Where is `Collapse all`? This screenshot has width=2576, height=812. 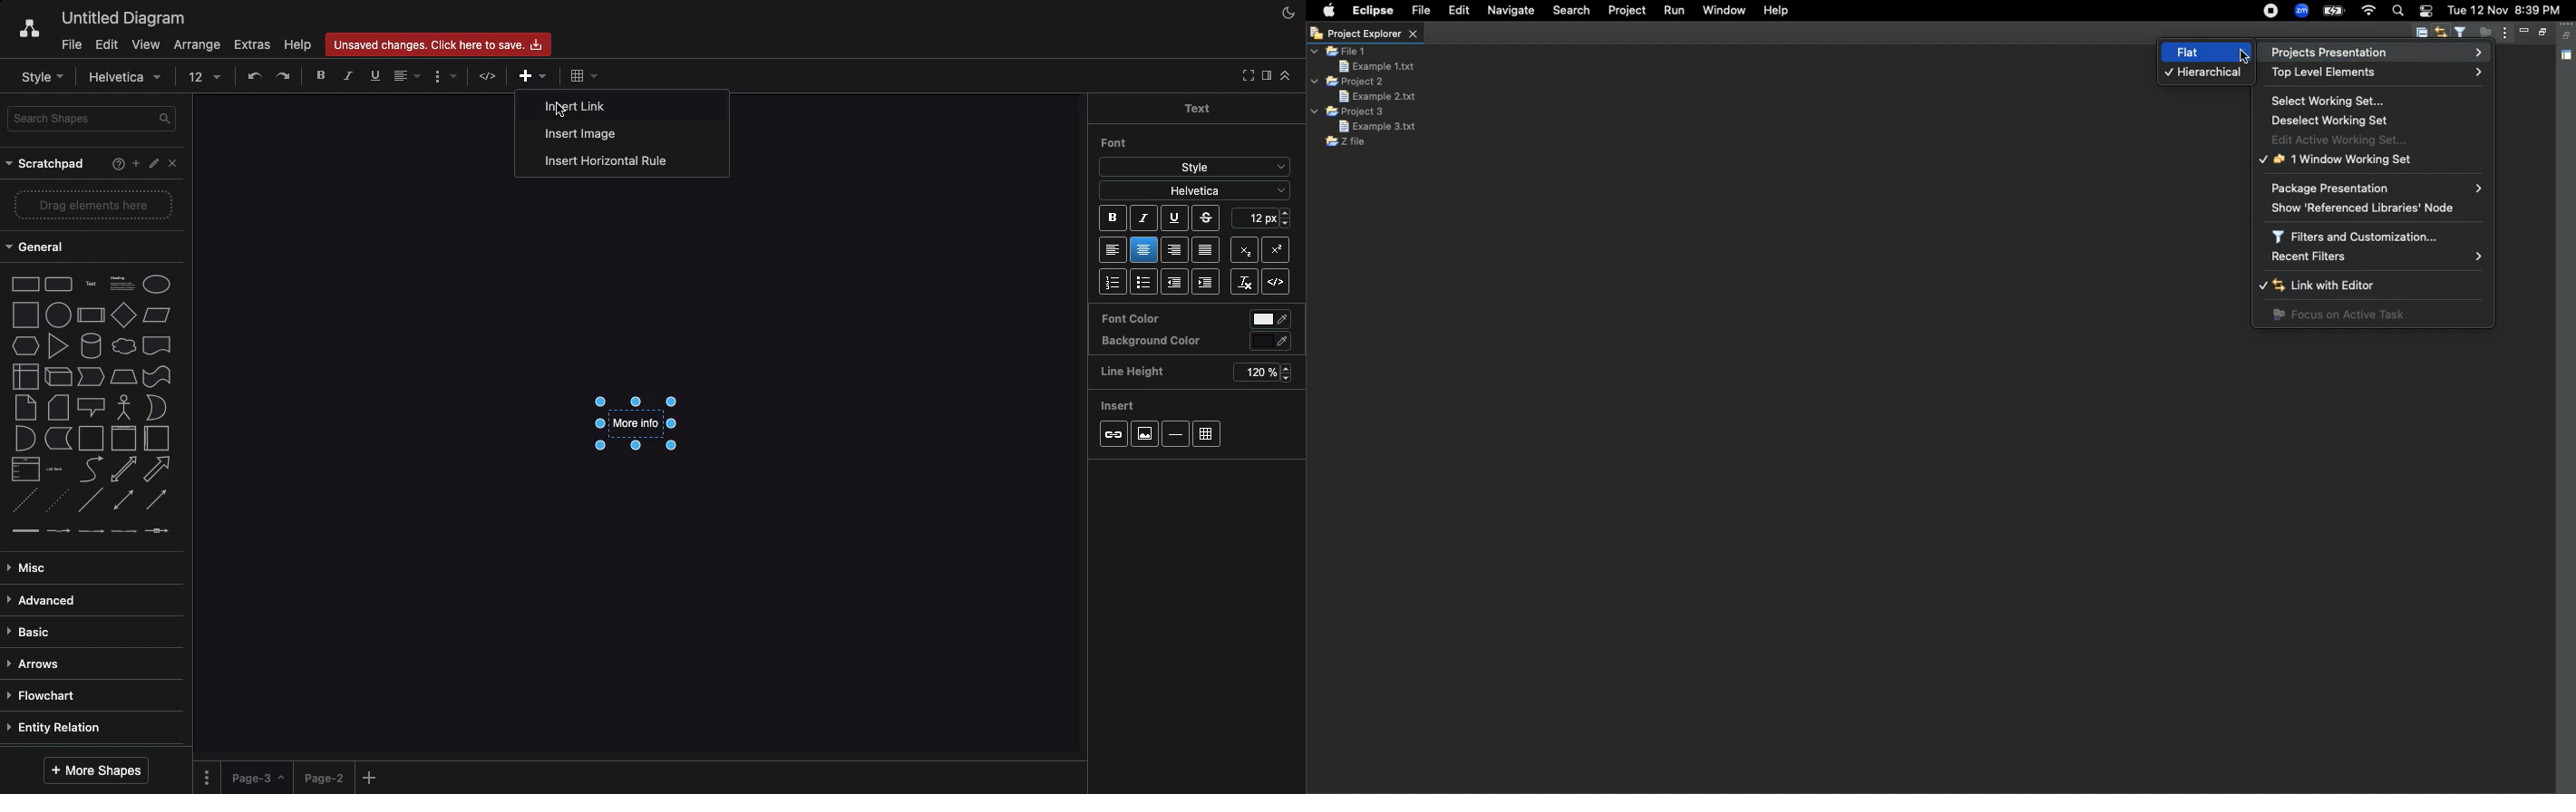 Collapse all is located at coordinates (2569, 35).